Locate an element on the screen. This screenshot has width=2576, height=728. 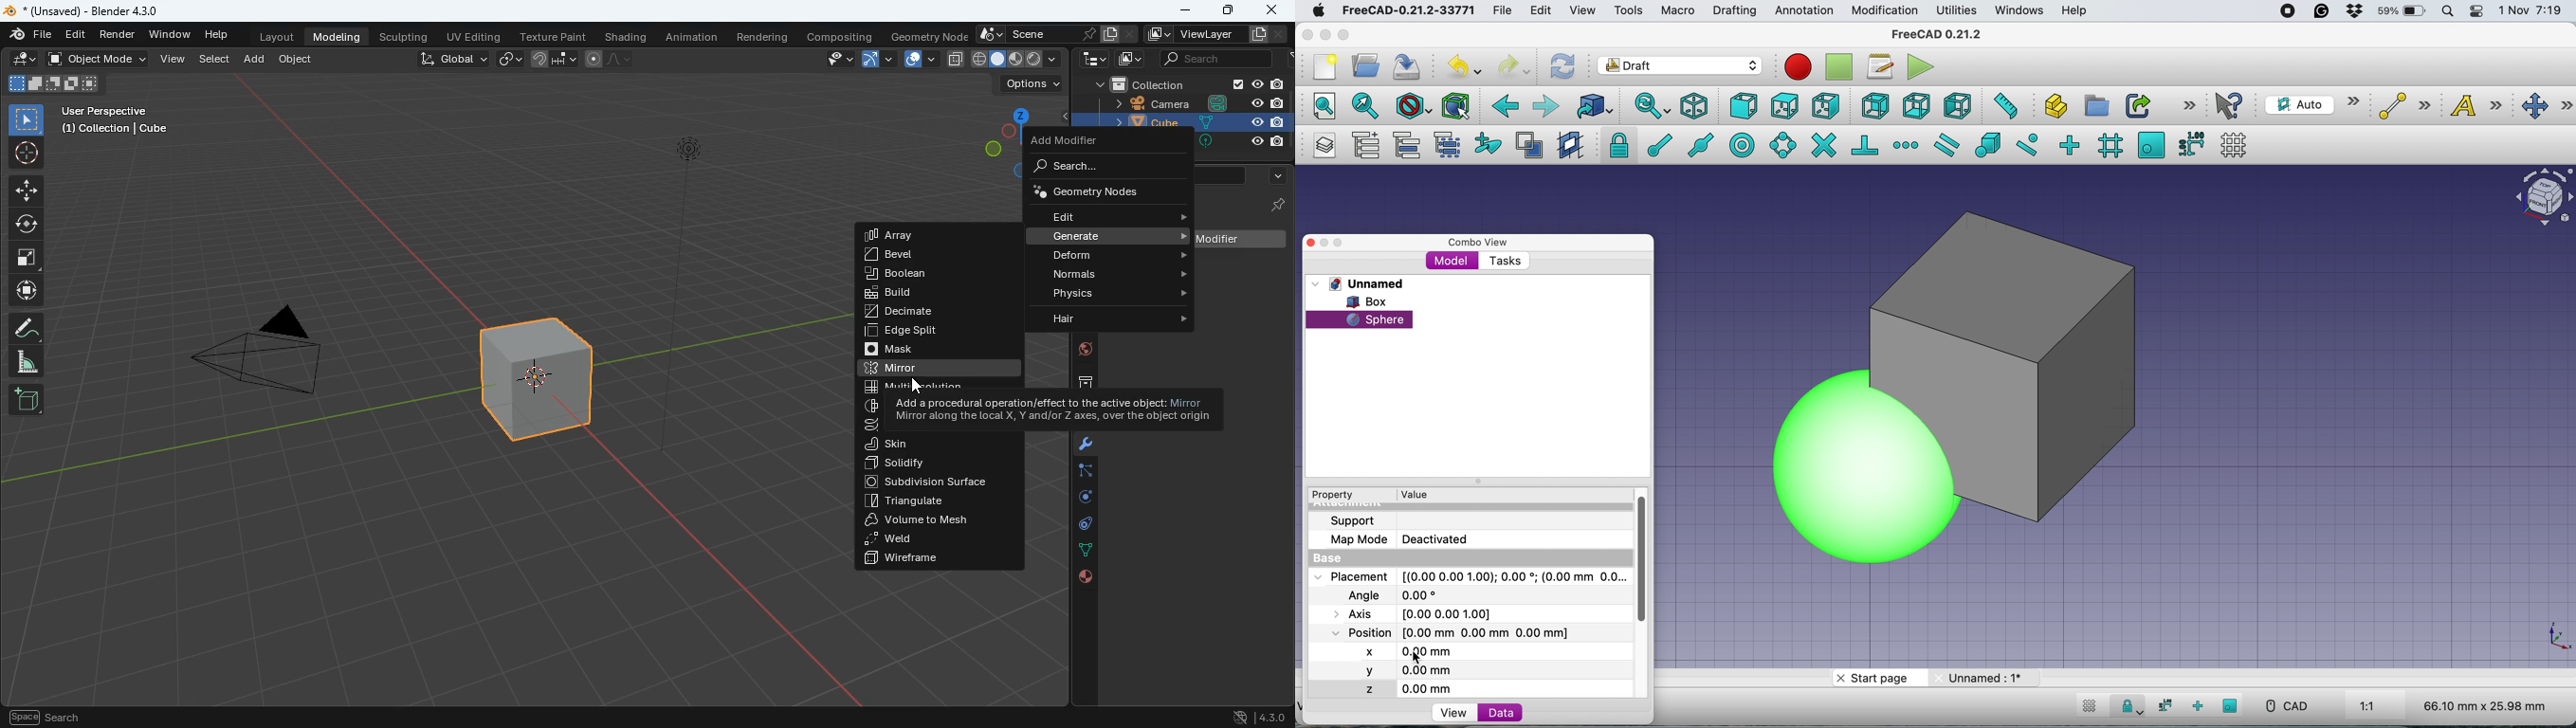
minimise is located at coordinates (1324, 34).